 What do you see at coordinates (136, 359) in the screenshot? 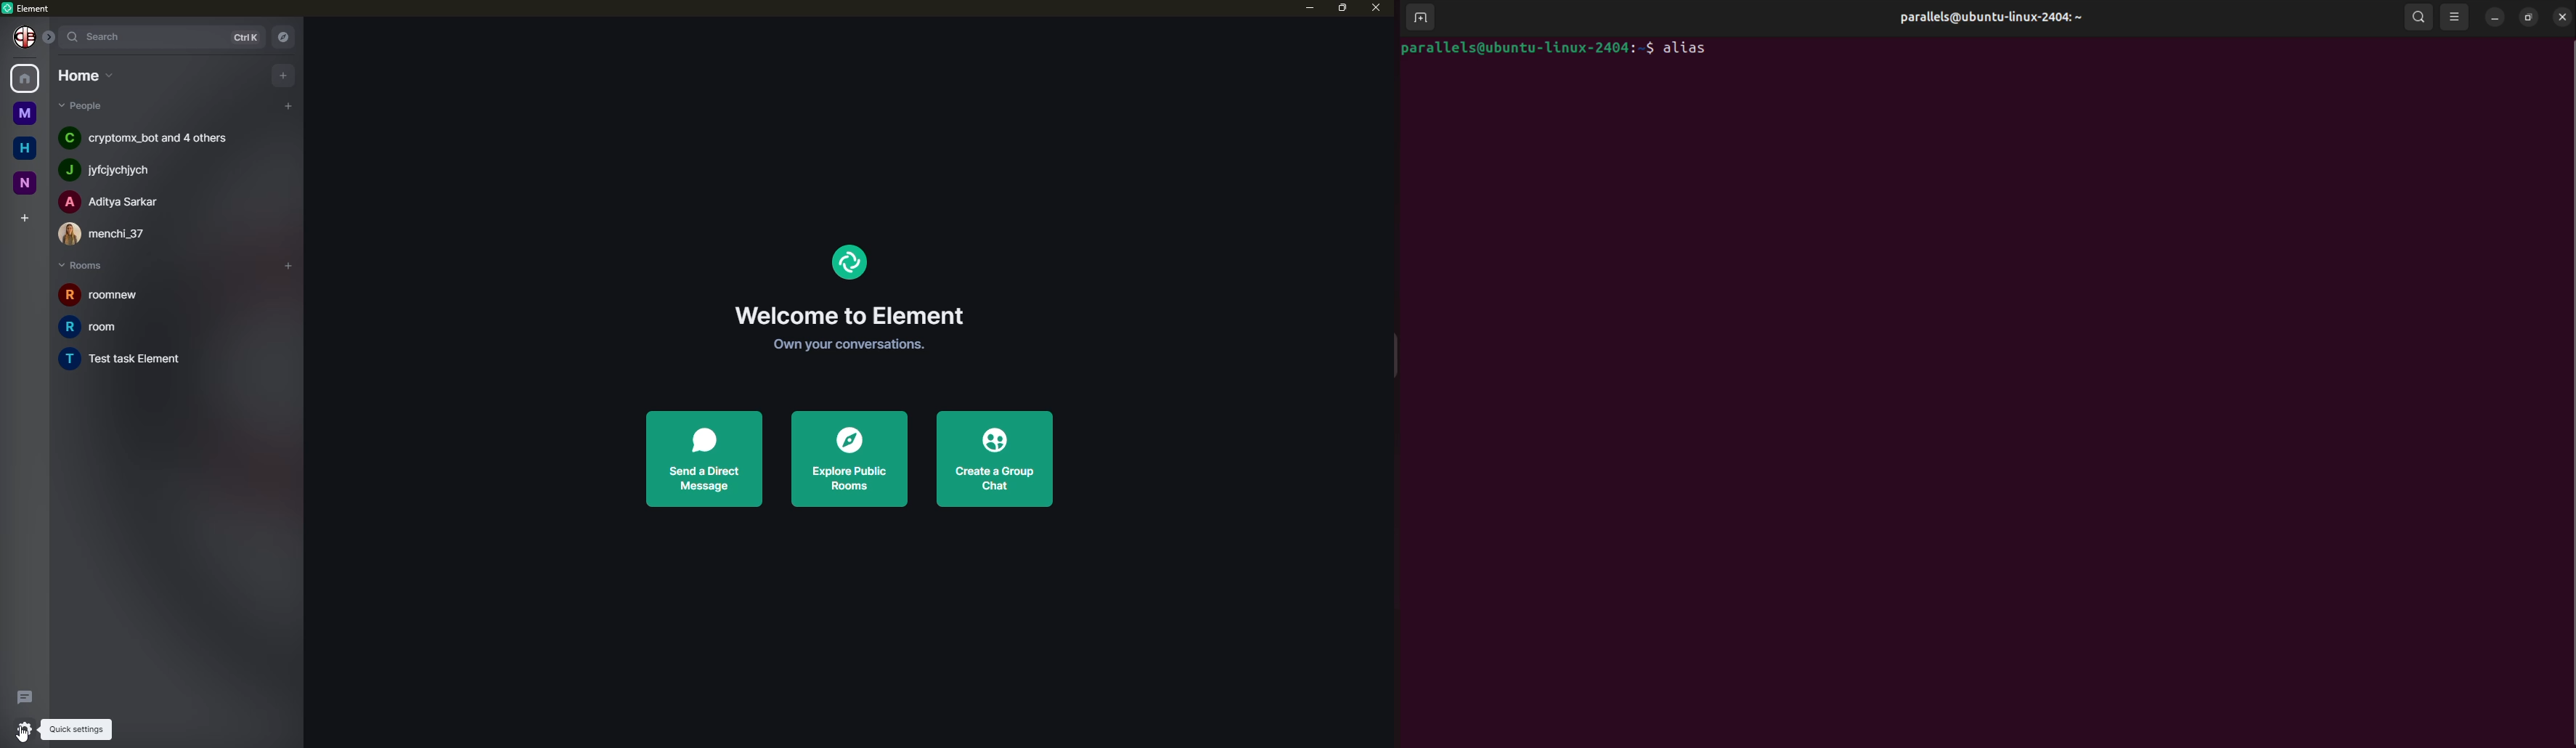
I see `room` at bounding box center [136, 359].